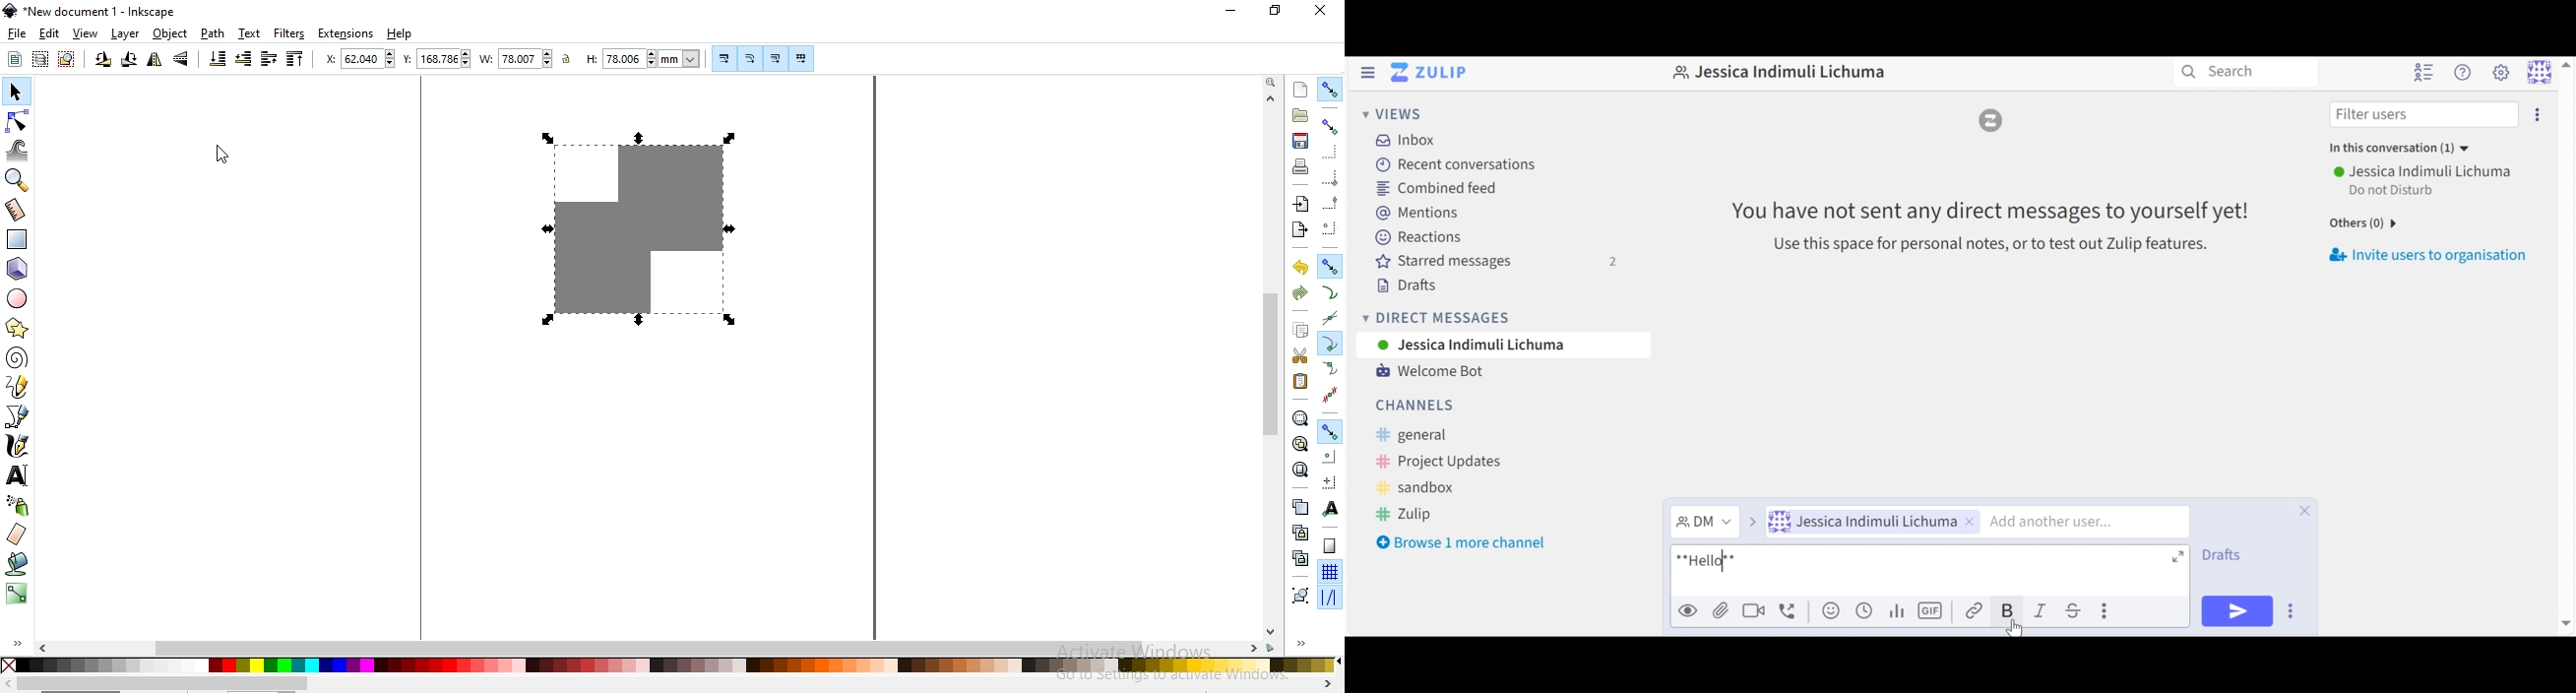 The height and width of the screenshot is (700, 2576). I want to click on deselect selected objects or nodes, so click(69, 59).